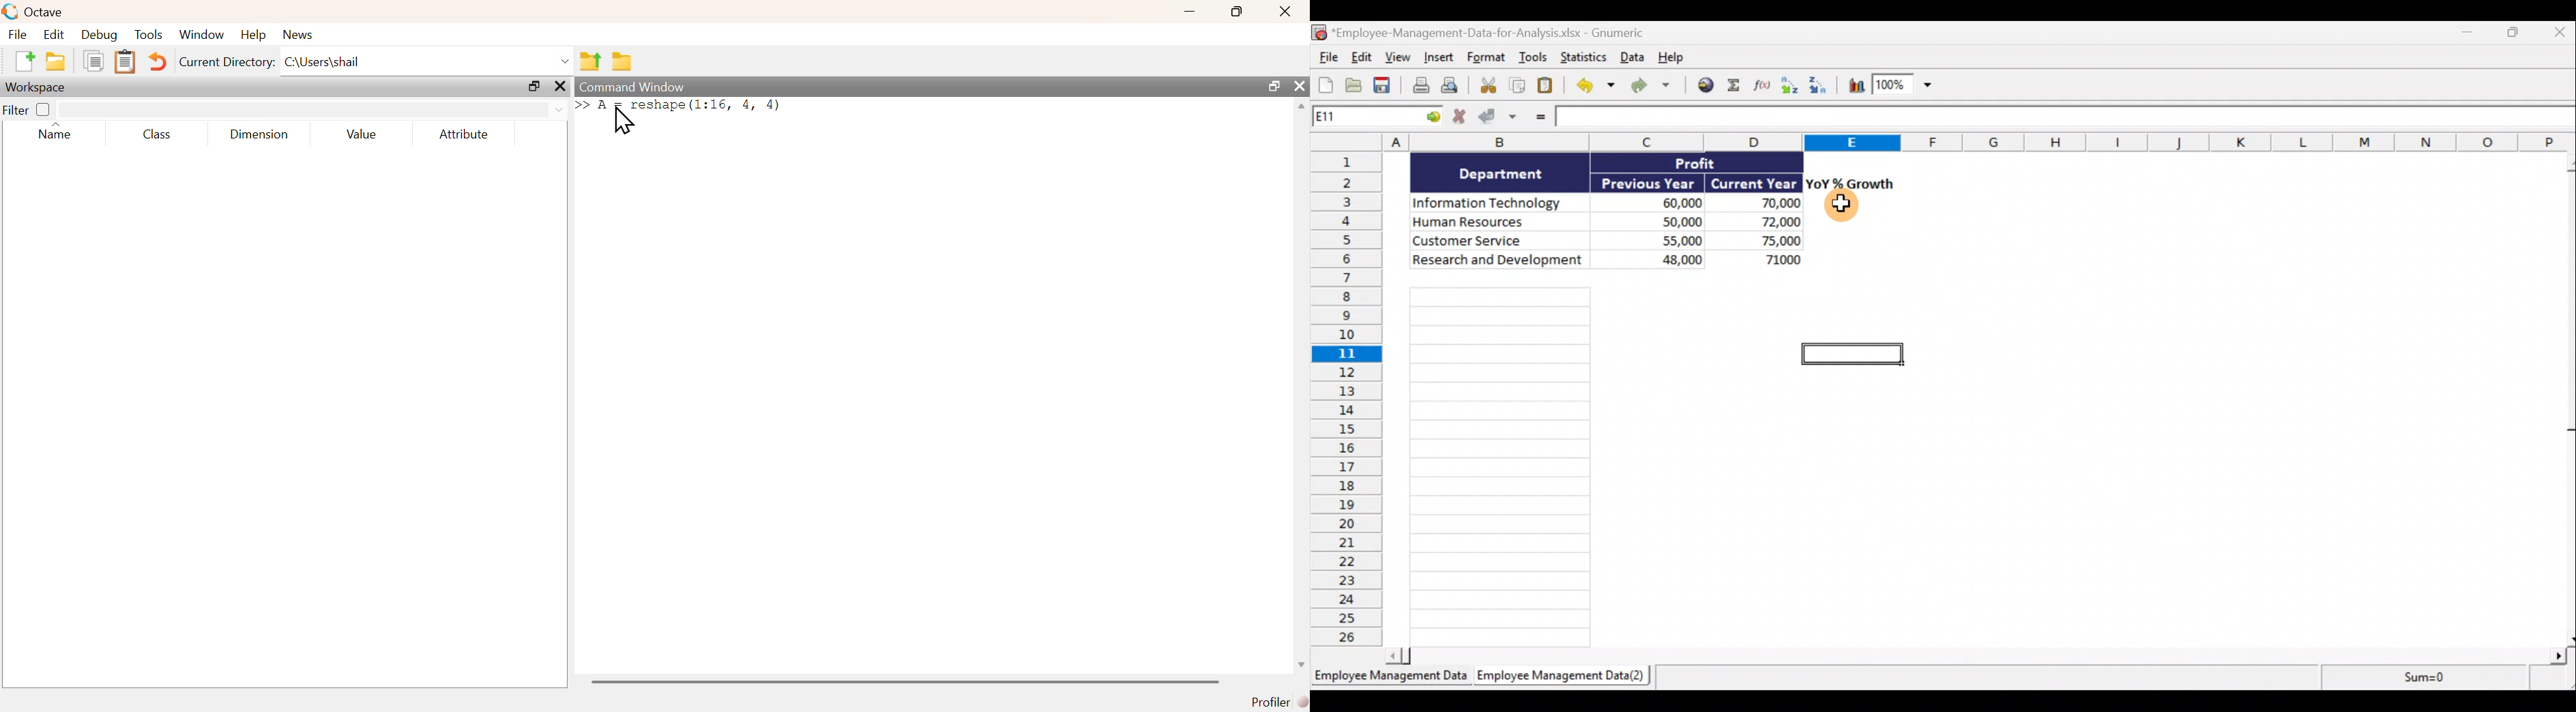 This screenshot has width=2576, height=728. I want to click on browse directories, so click(623, 63).